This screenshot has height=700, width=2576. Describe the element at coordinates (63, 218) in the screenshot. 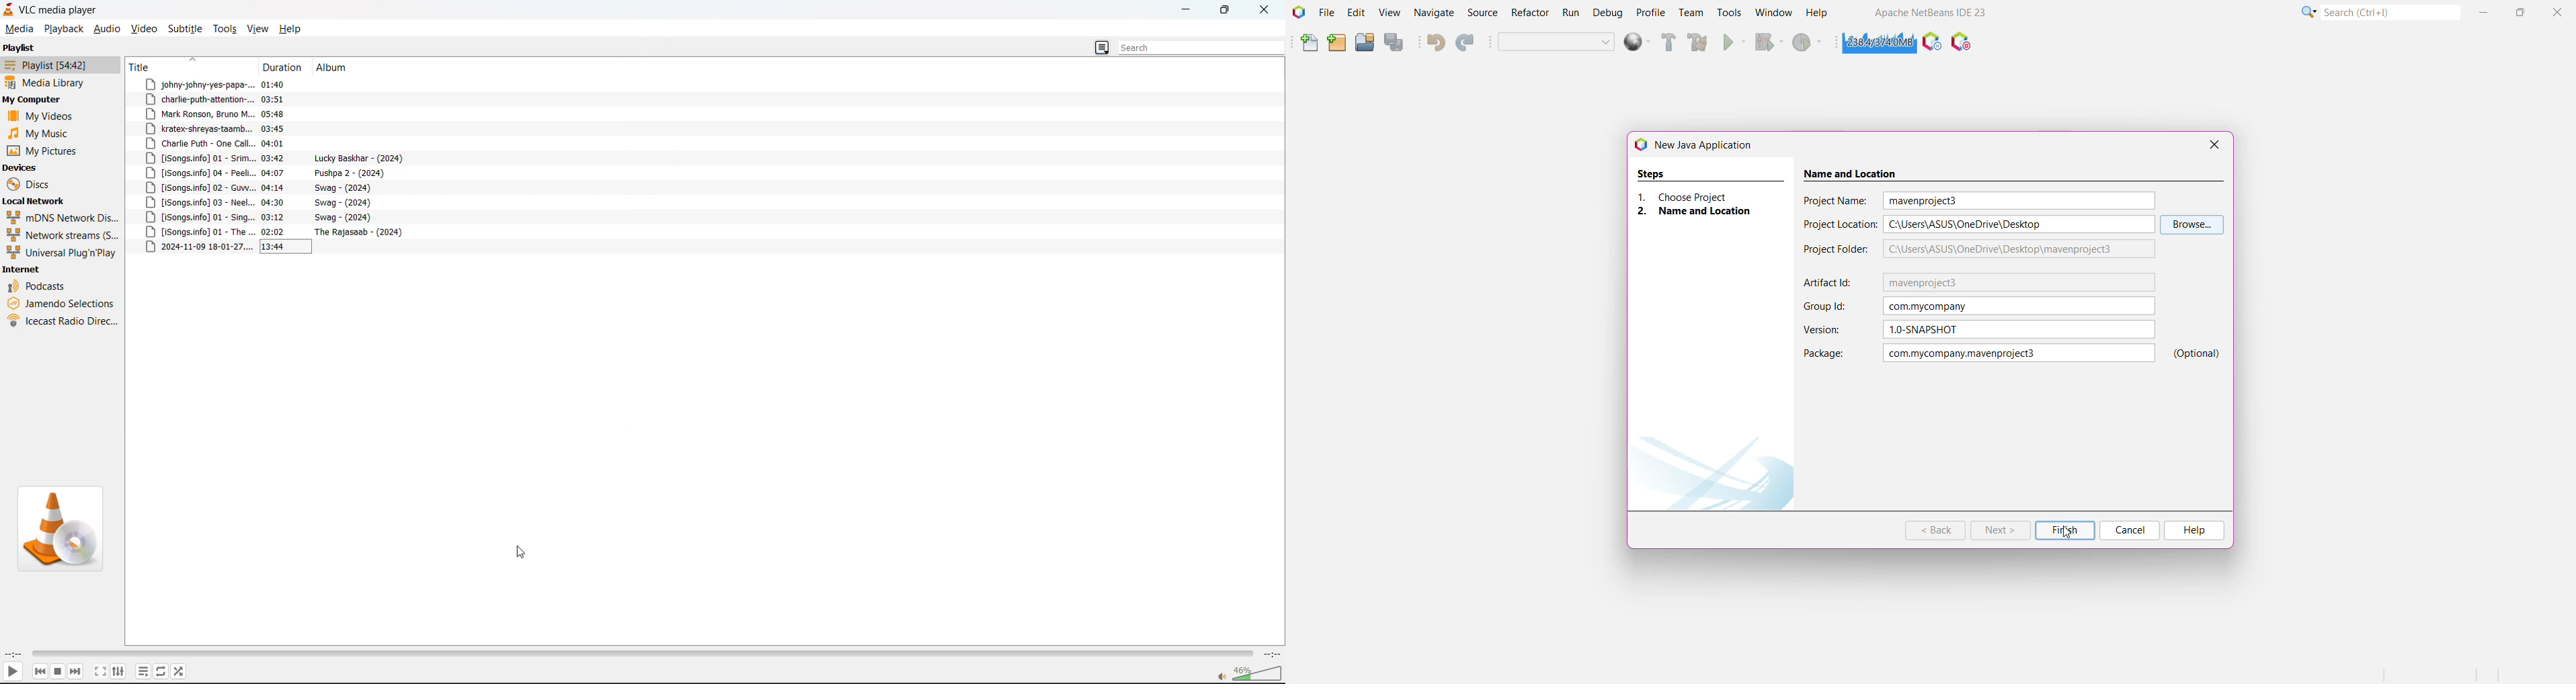

I see `mdns network` at that location.